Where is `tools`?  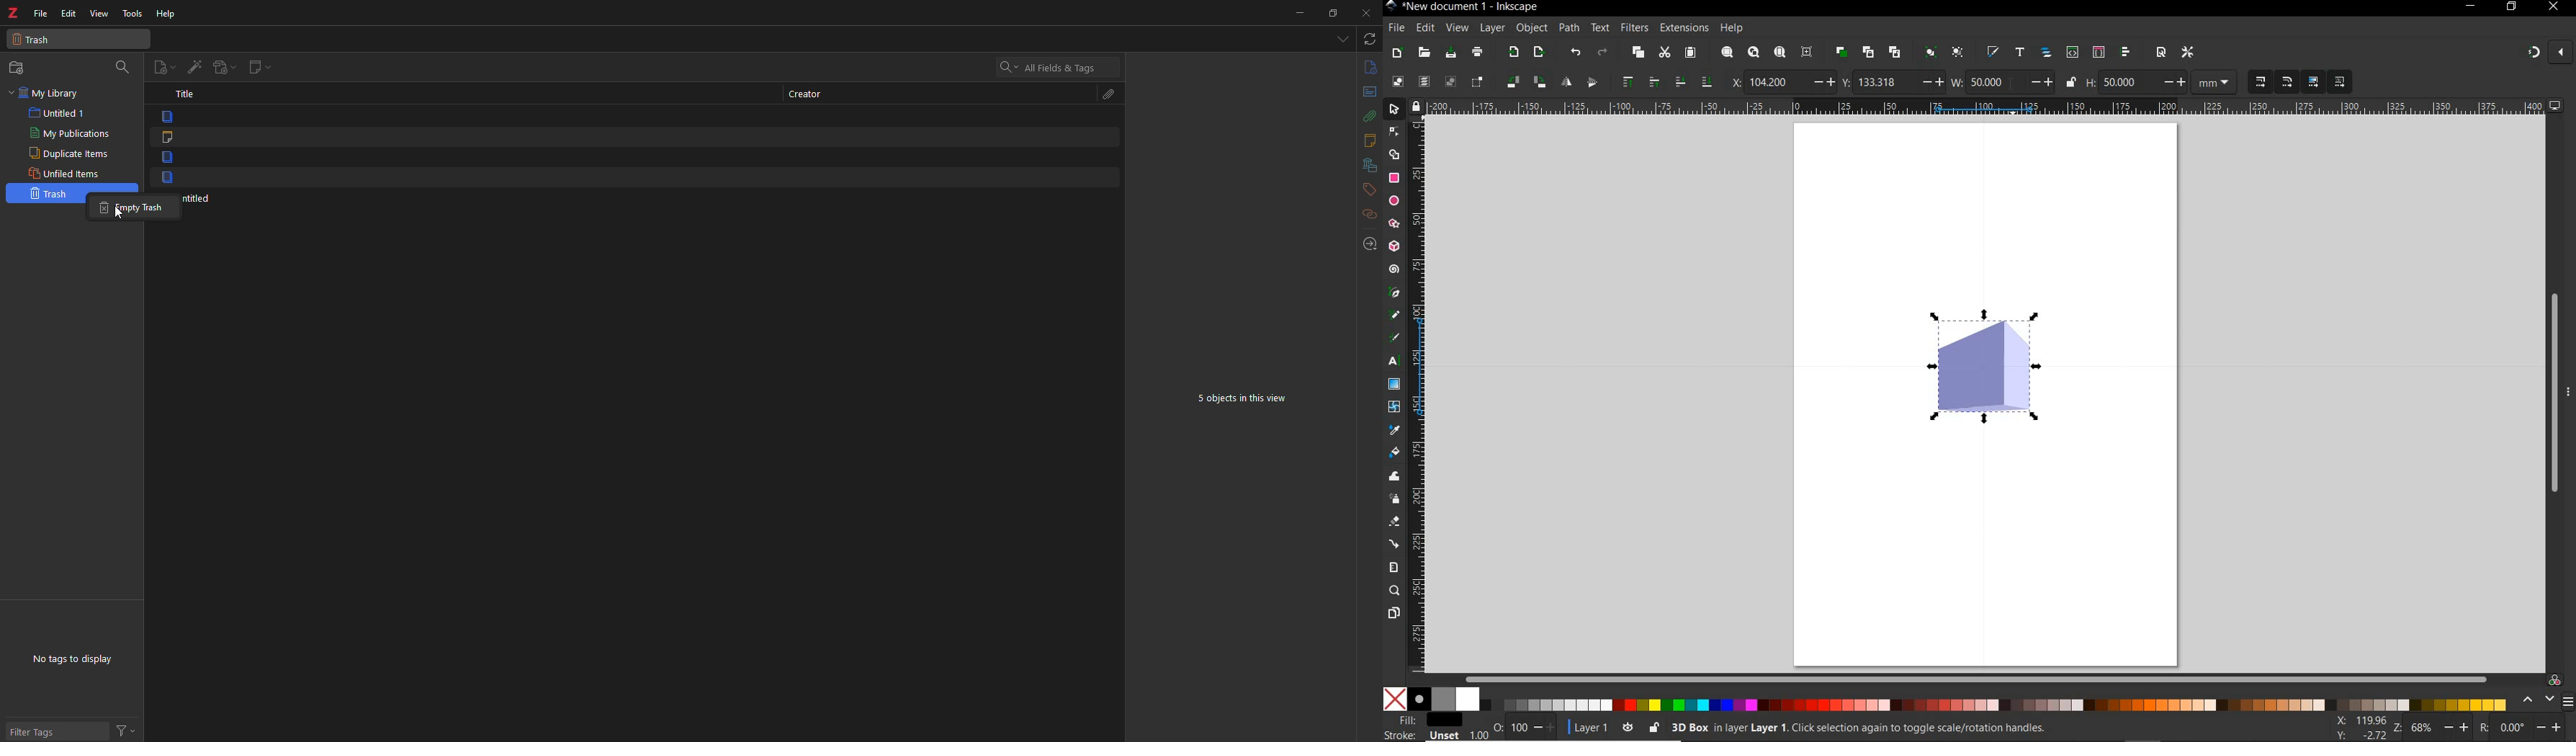 tools is located at coordinates (133, 14).